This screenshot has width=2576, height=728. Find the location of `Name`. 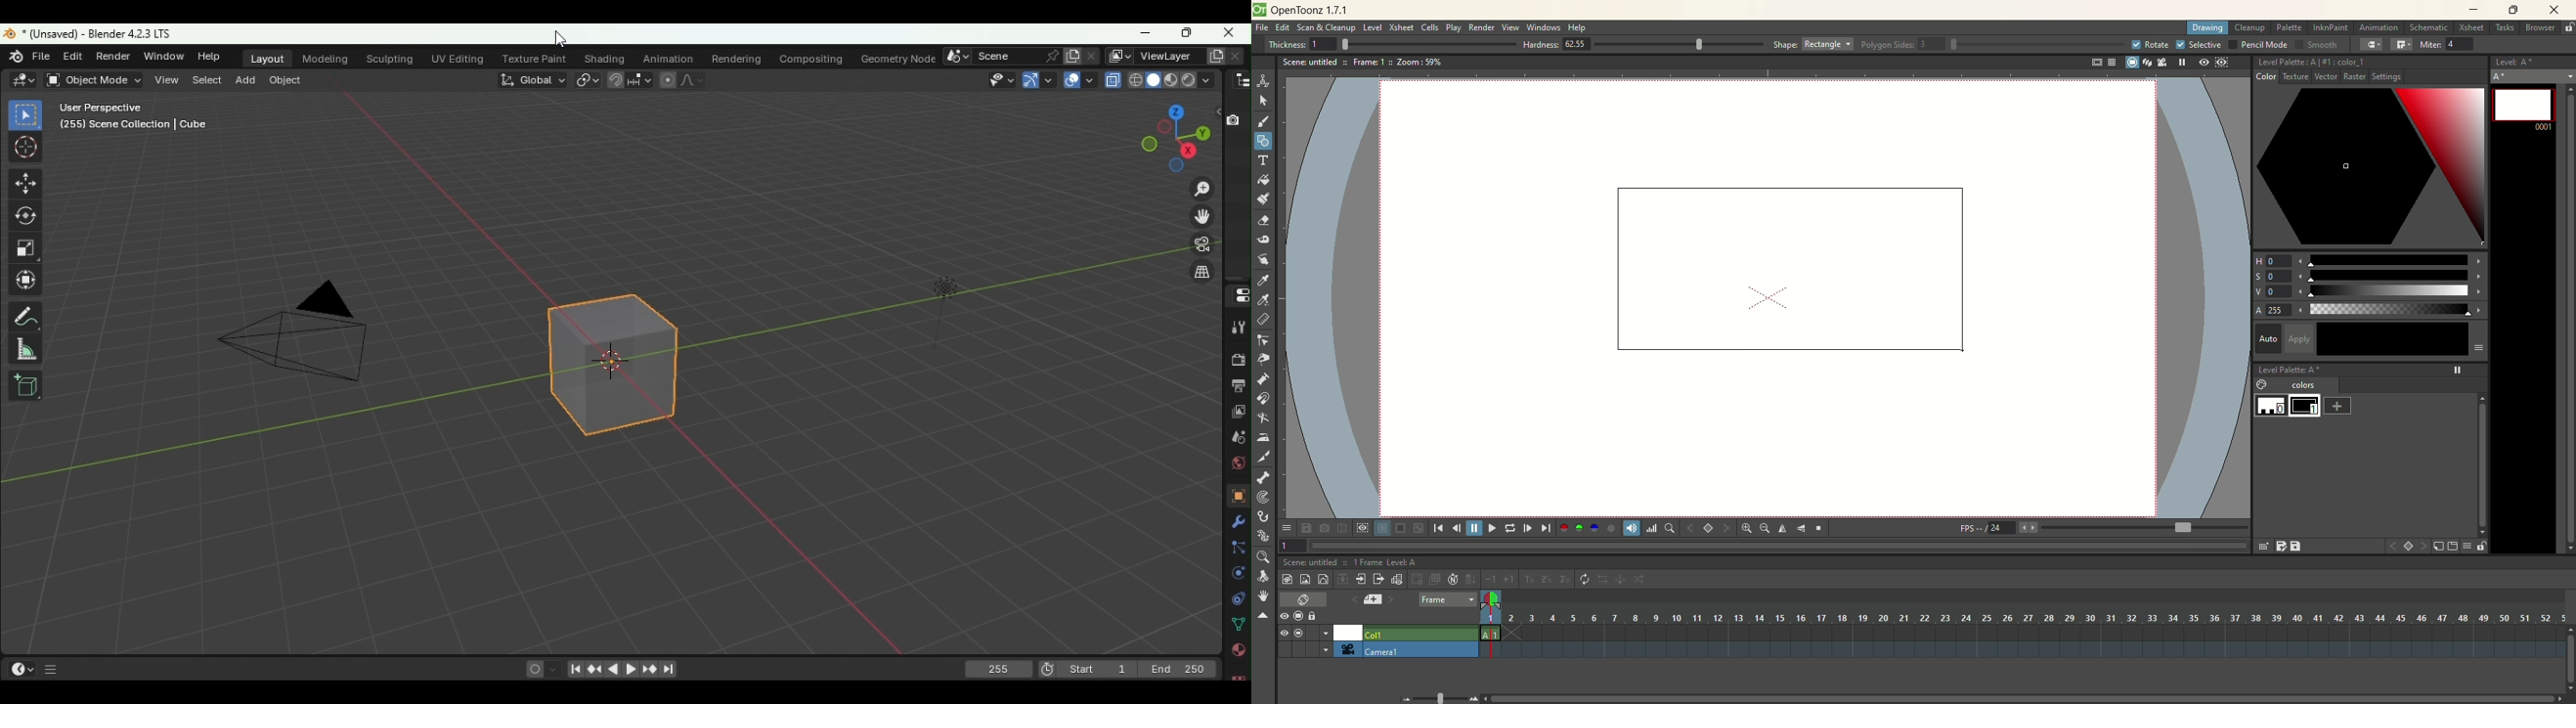

Name is located at coordinates (1164, 55).